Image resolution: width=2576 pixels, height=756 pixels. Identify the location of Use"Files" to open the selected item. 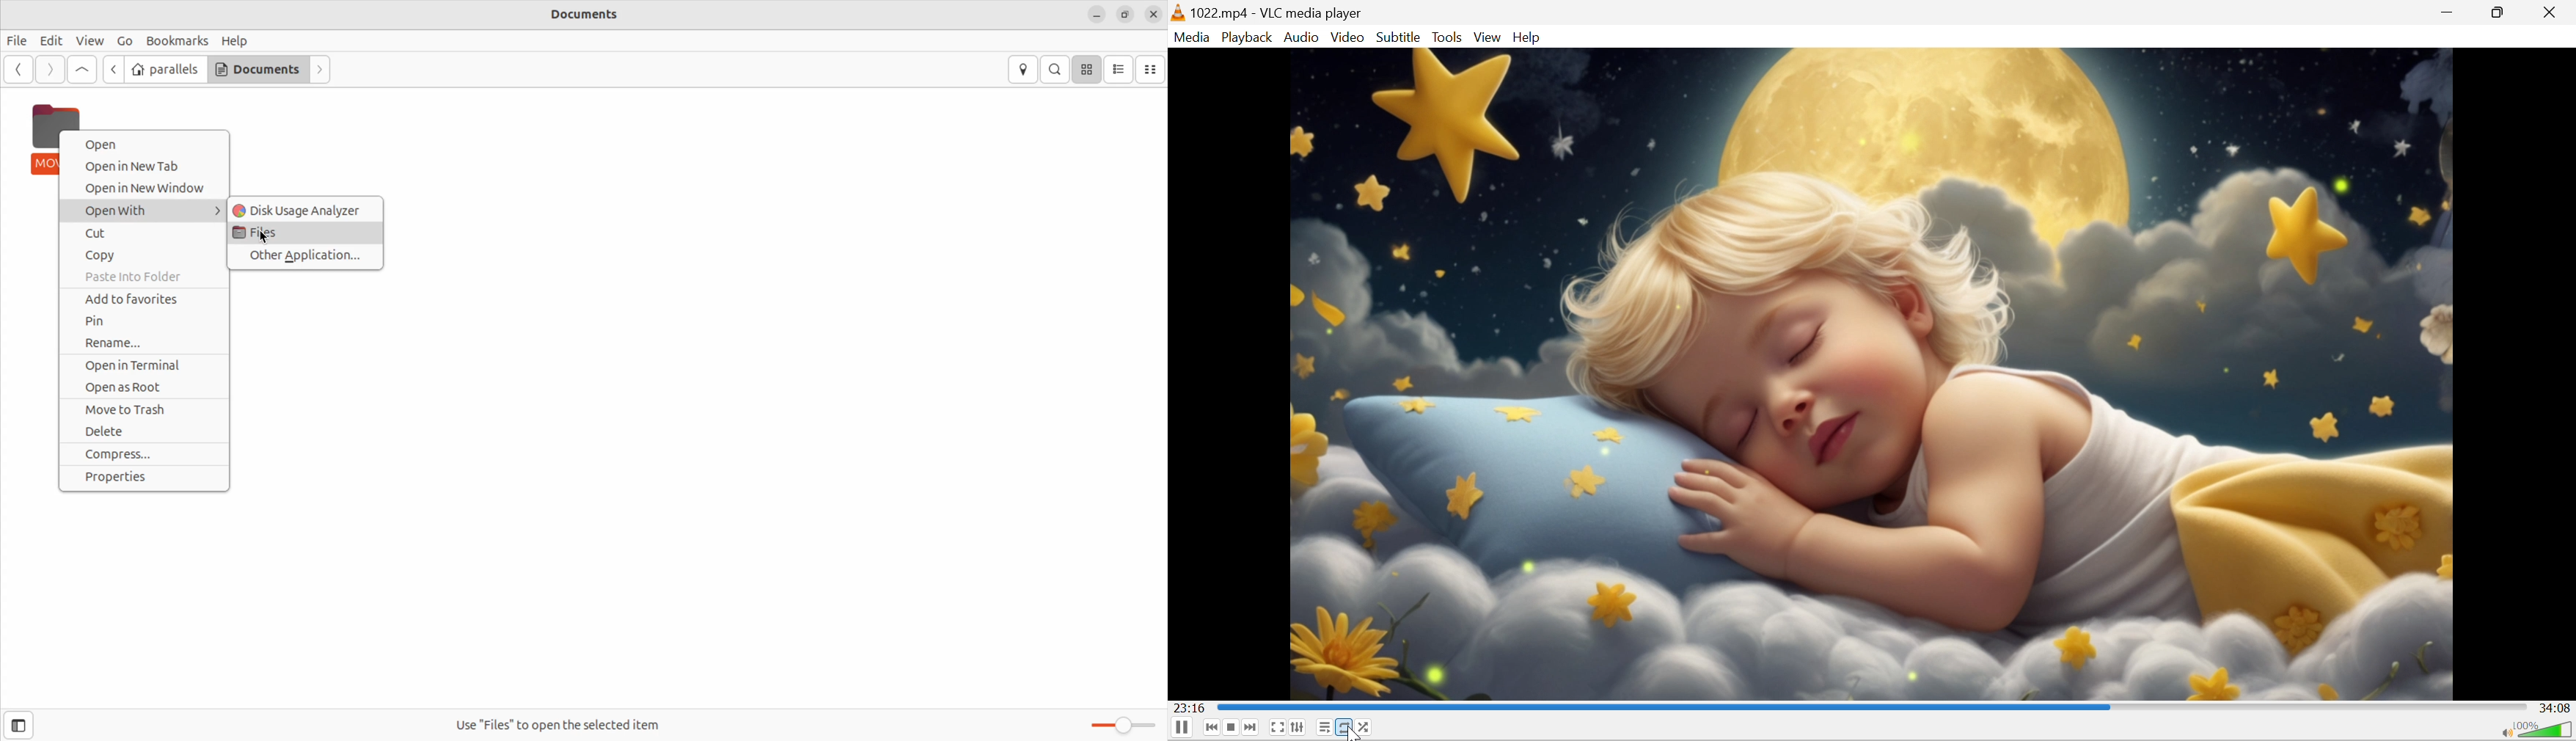
(564, 724).